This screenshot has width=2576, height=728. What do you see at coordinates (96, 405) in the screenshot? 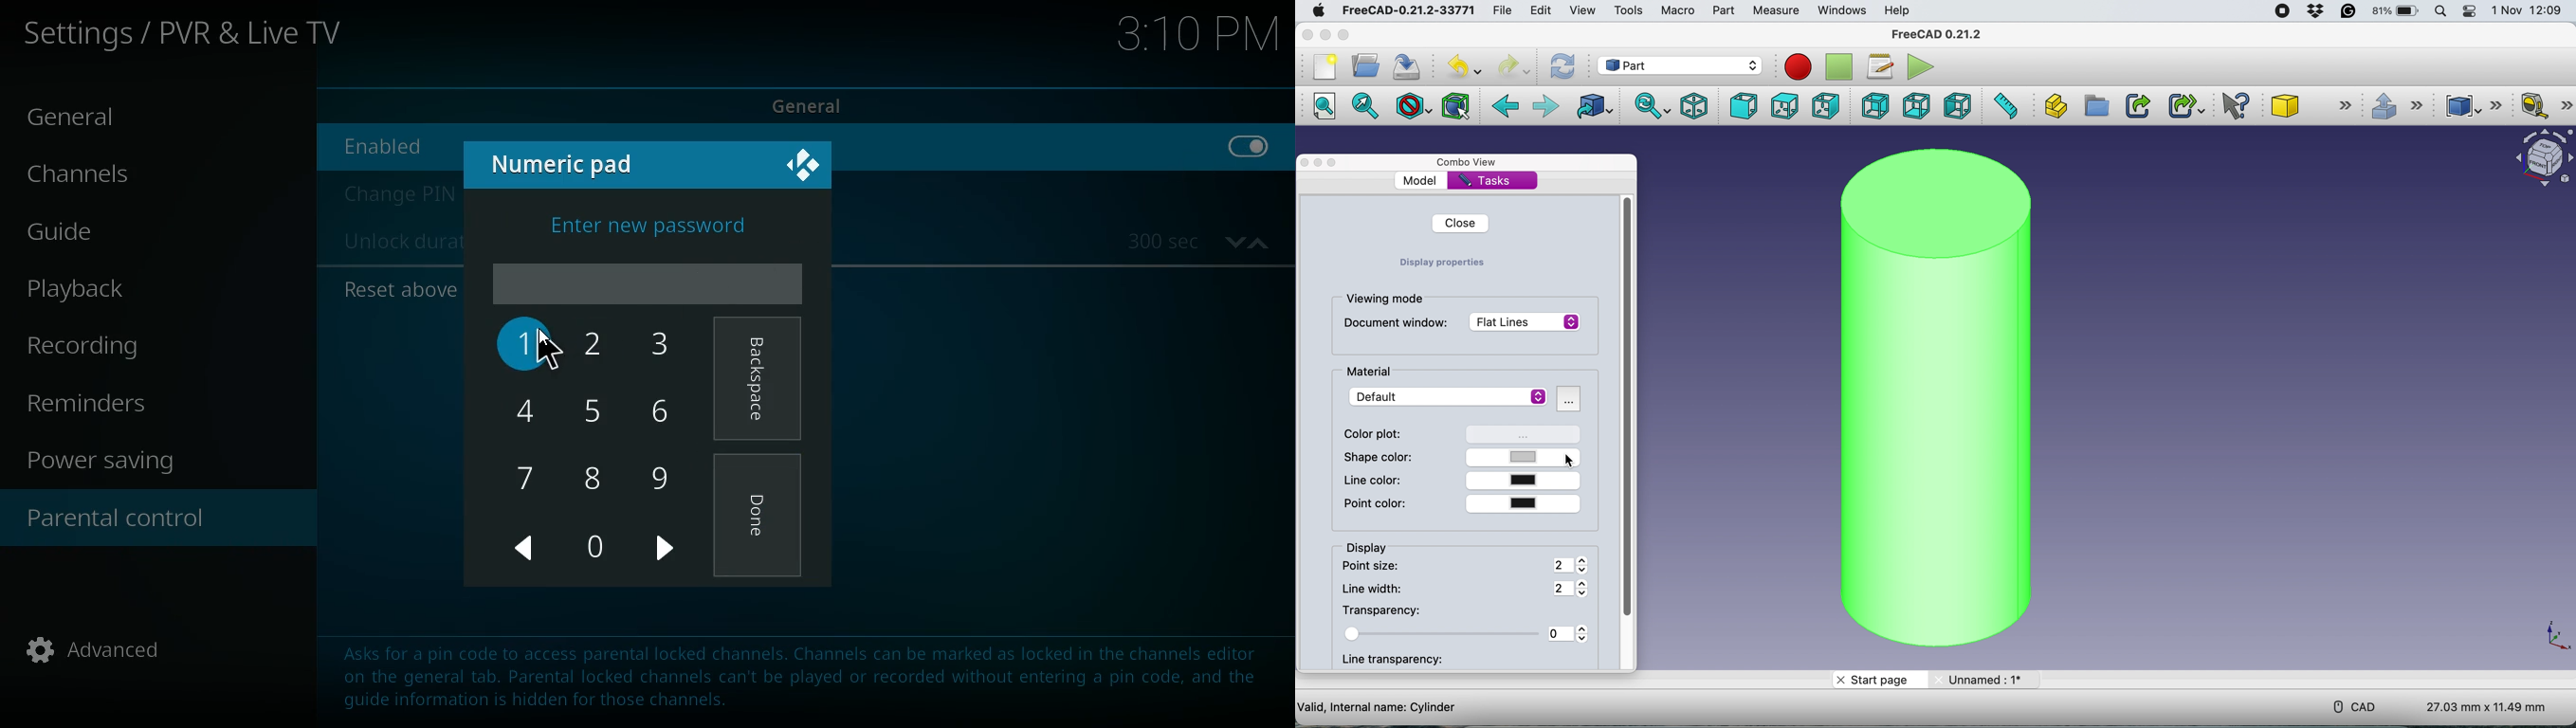
I see `reminders` at bounding box center [96, 405].